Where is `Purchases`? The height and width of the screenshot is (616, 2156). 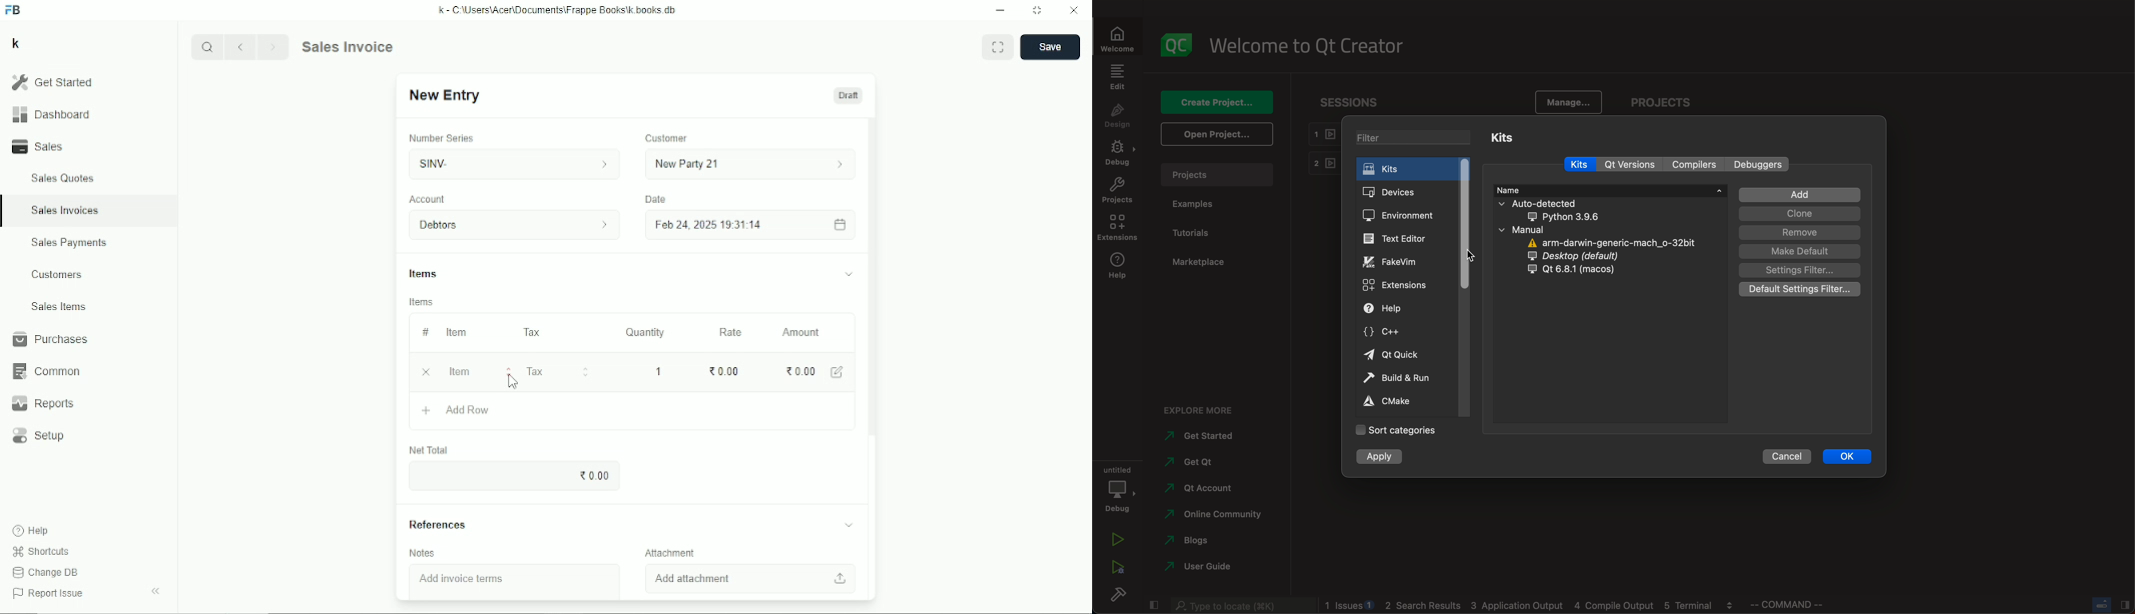 Purchases is located at coordinates (49, 339).